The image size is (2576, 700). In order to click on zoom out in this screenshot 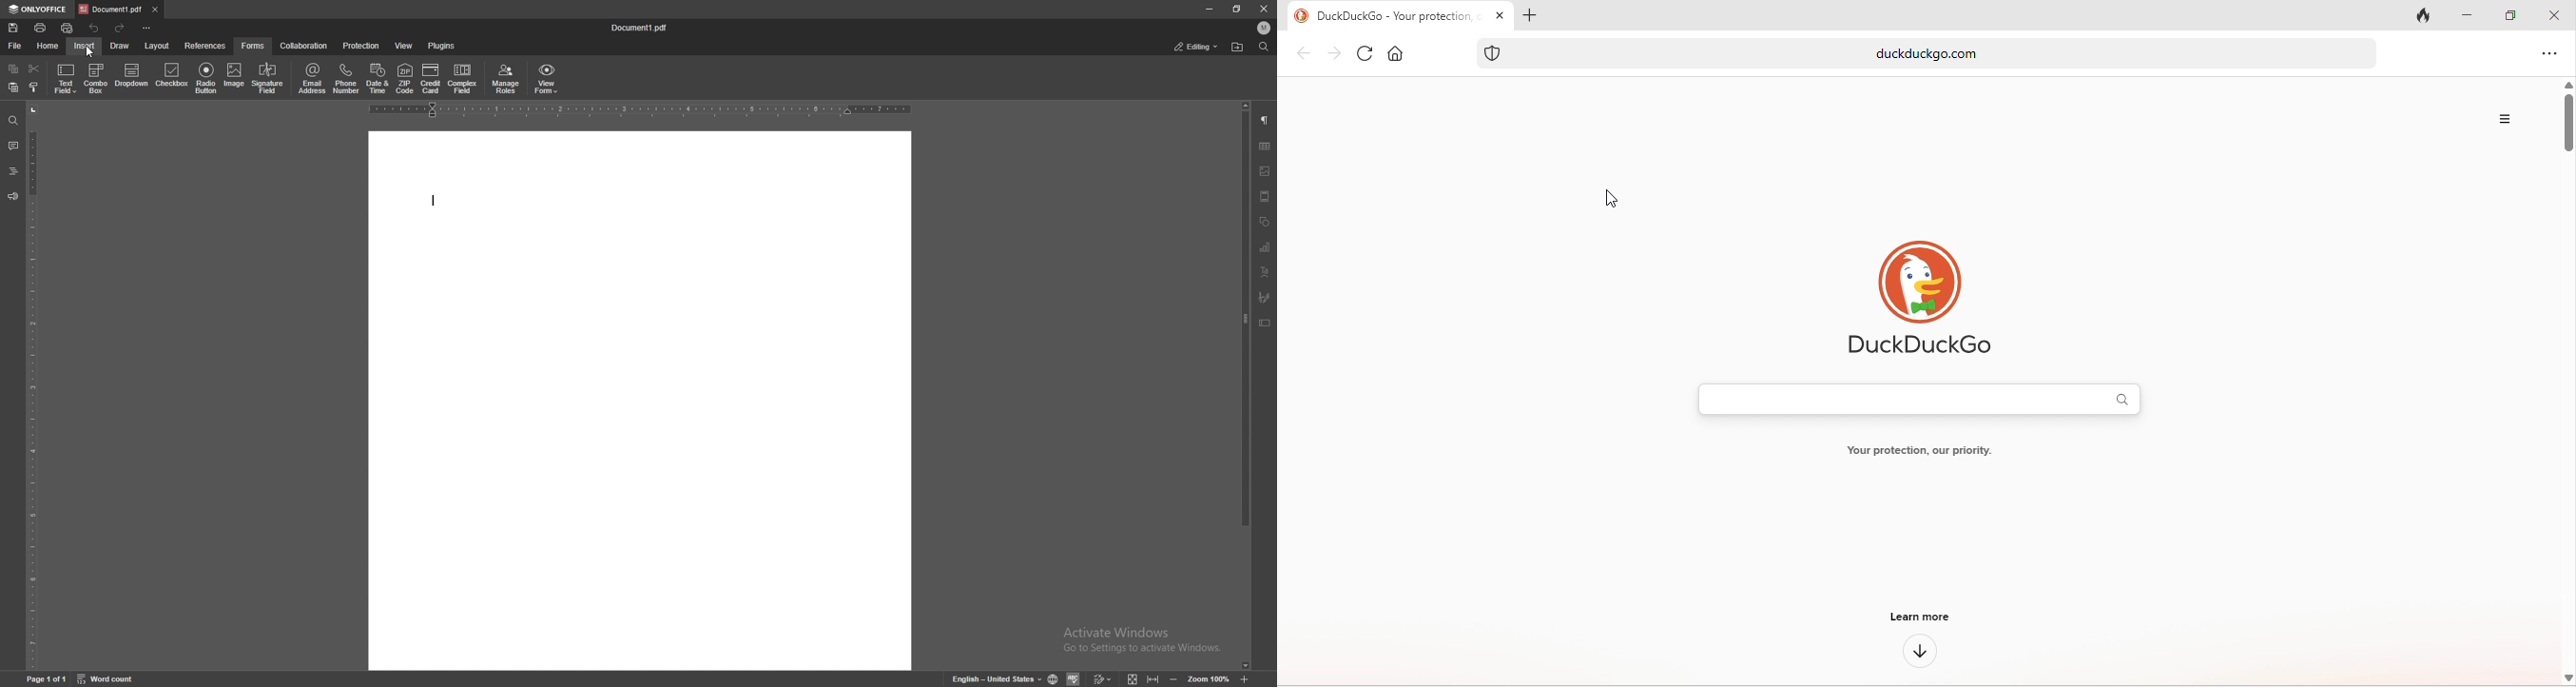, I will do `click(1174, 679)`.